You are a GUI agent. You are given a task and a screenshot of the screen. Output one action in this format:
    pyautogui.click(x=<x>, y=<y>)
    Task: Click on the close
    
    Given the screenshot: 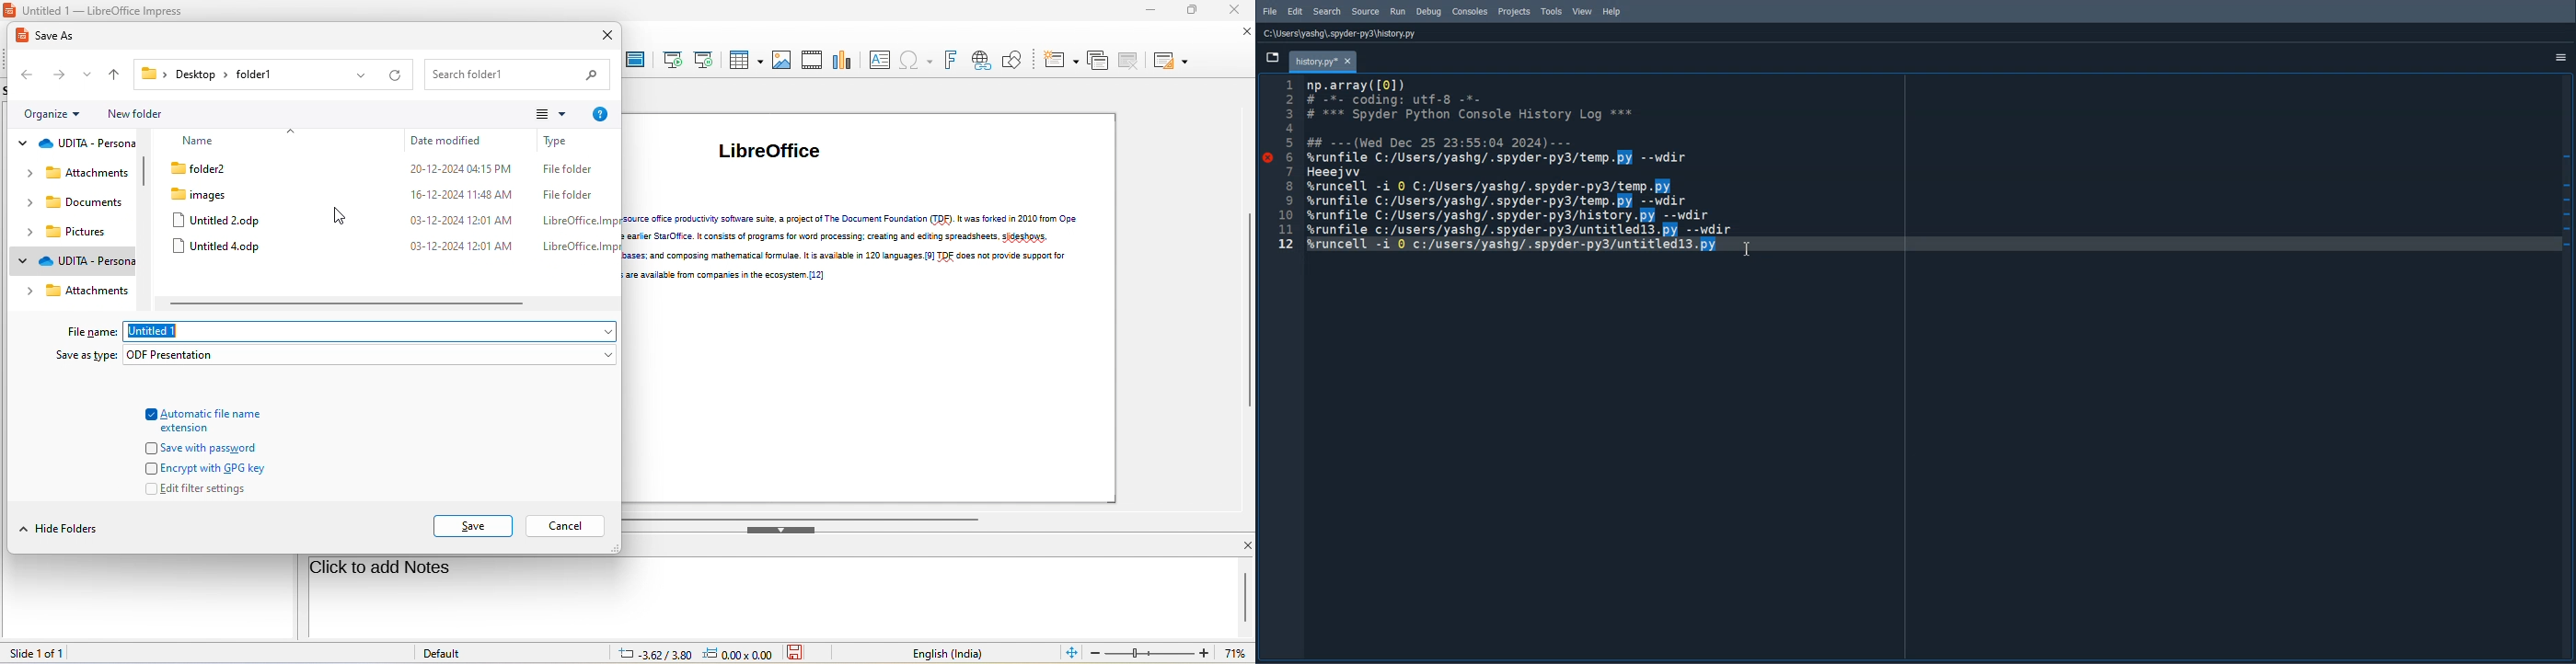 What is the action you would take?
    pyautogui.click(x=1242, y=545)
    